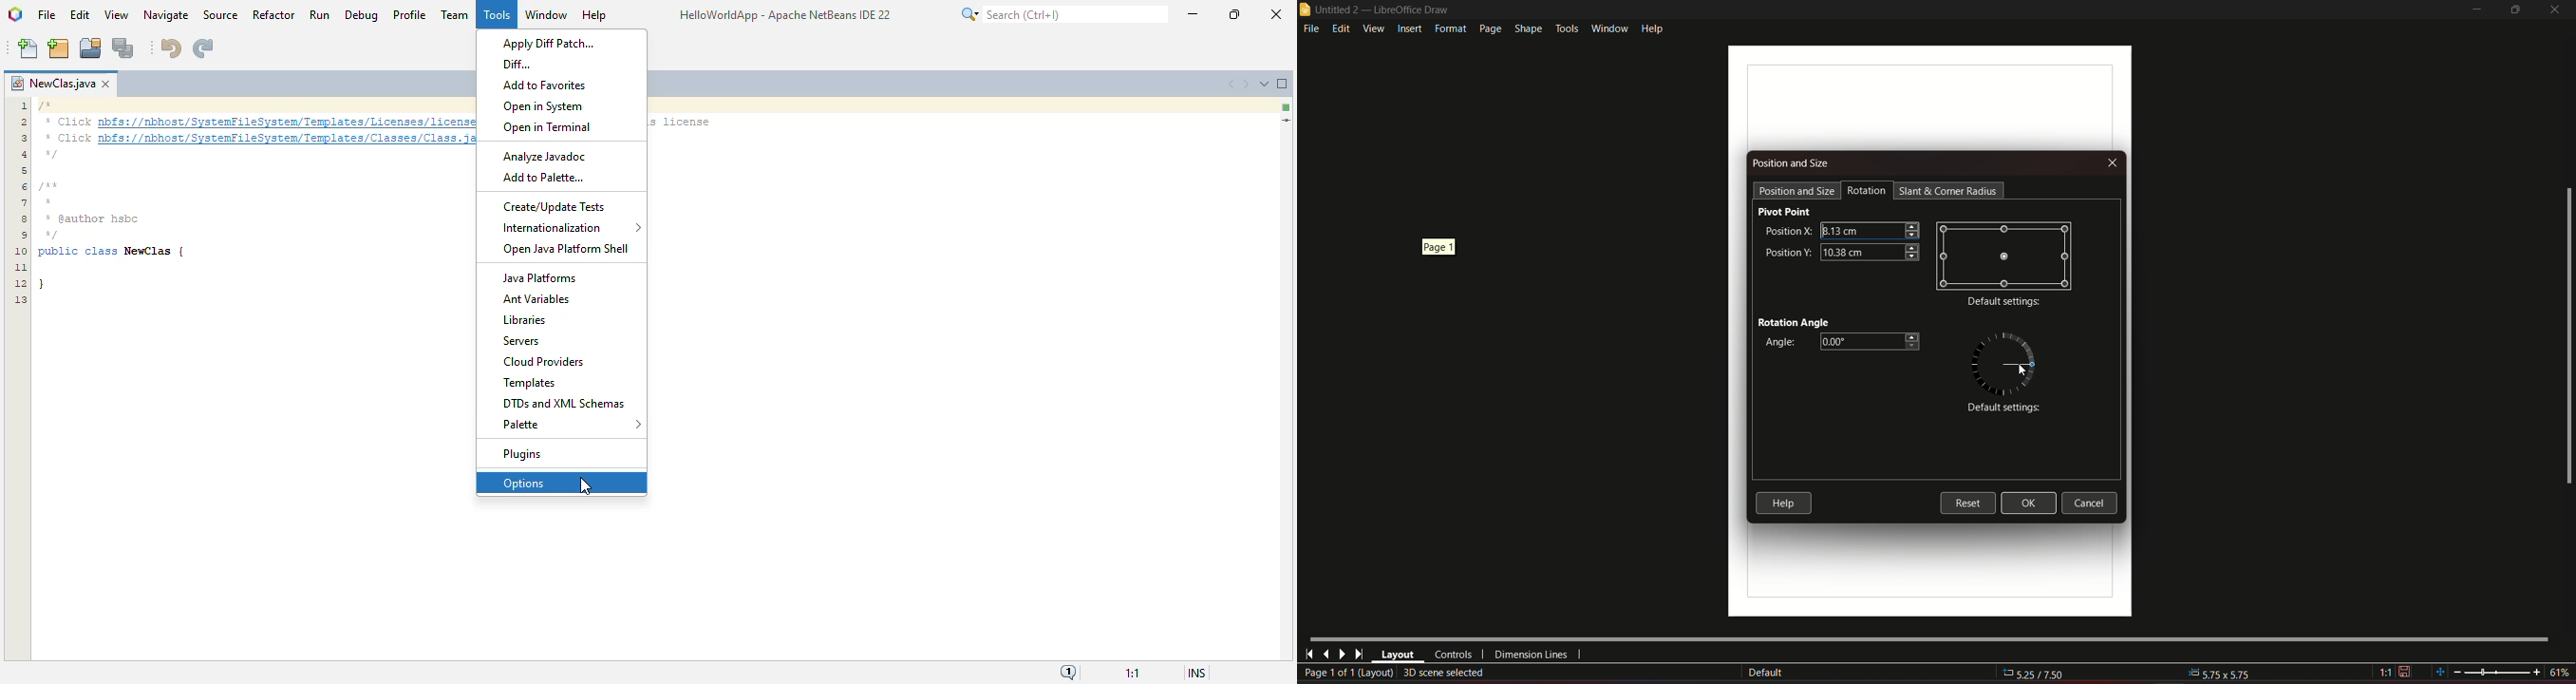 Image resolution: width=2576 pixels, height=700 pixels. What do you see at coordinates (129, 252) in the screenshot?
I see `@author hsbc public class NewClas (}` at bounding box center [129, 252].